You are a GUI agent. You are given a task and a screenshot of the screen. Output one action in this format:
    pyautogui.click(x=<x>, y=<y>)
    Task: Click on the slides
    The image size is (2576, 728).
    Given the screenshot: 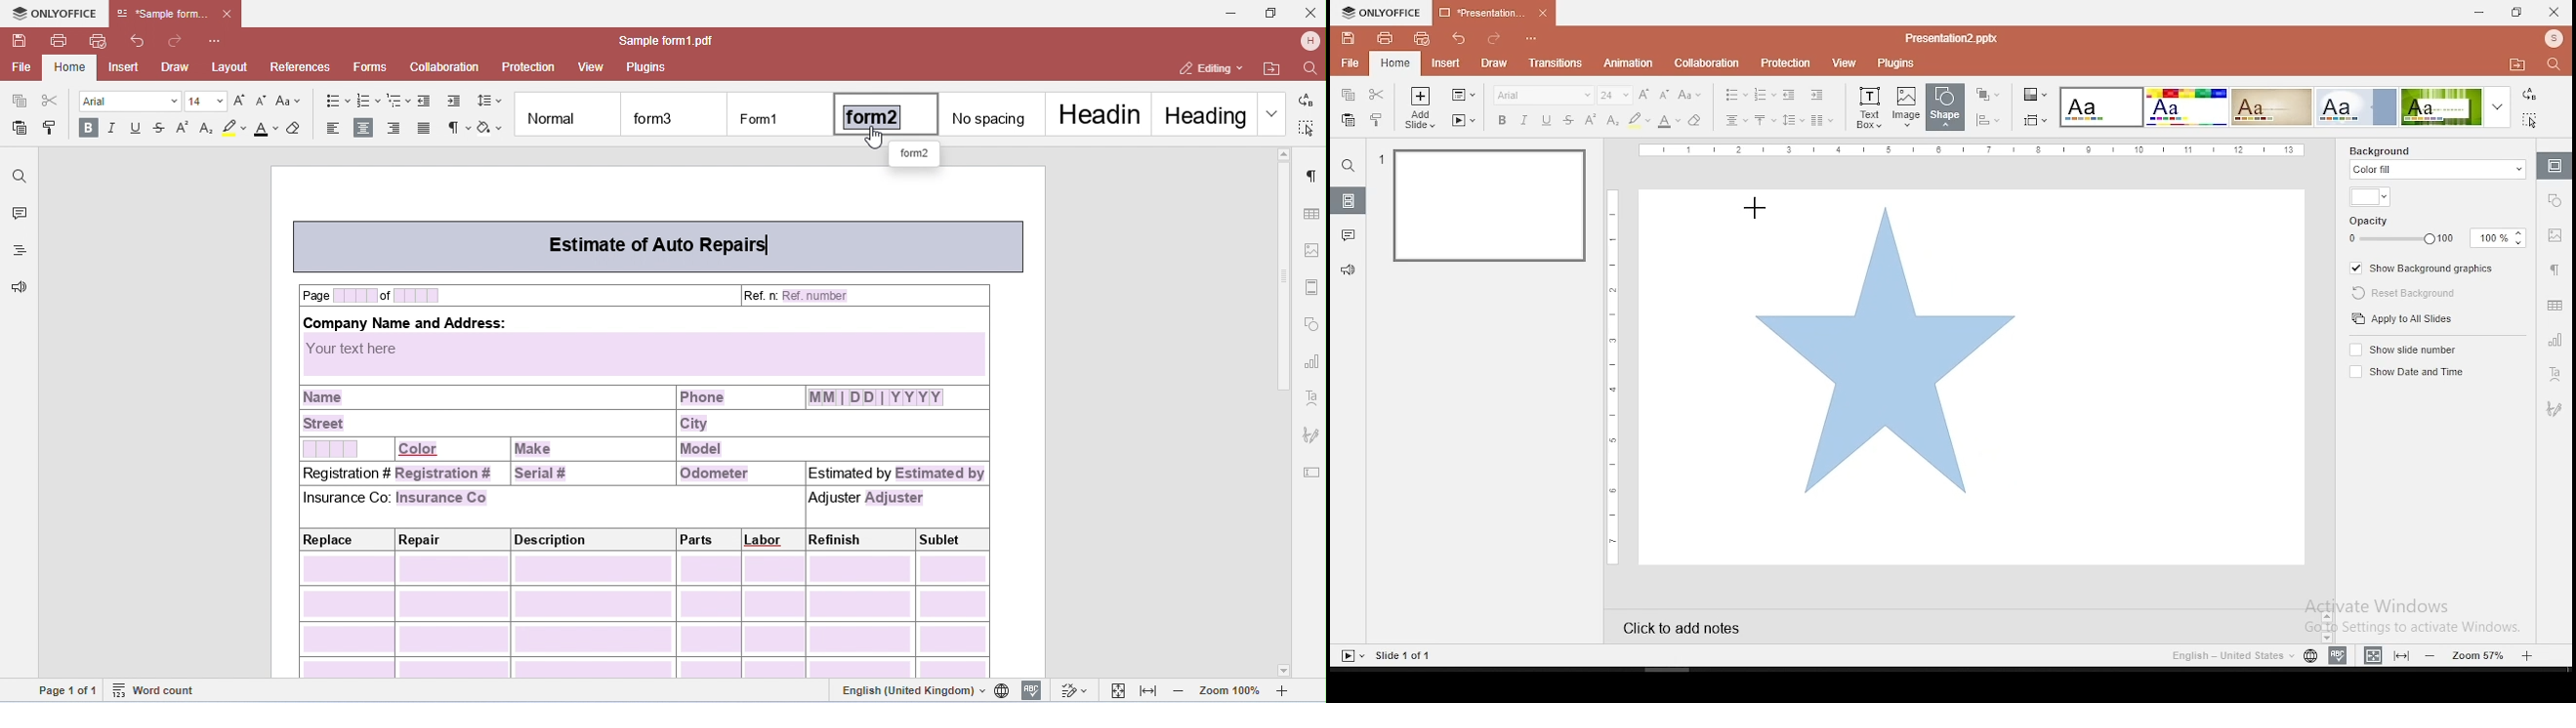 What is the action you would take?
    pyautogui.click(x=1347, y=200)
    